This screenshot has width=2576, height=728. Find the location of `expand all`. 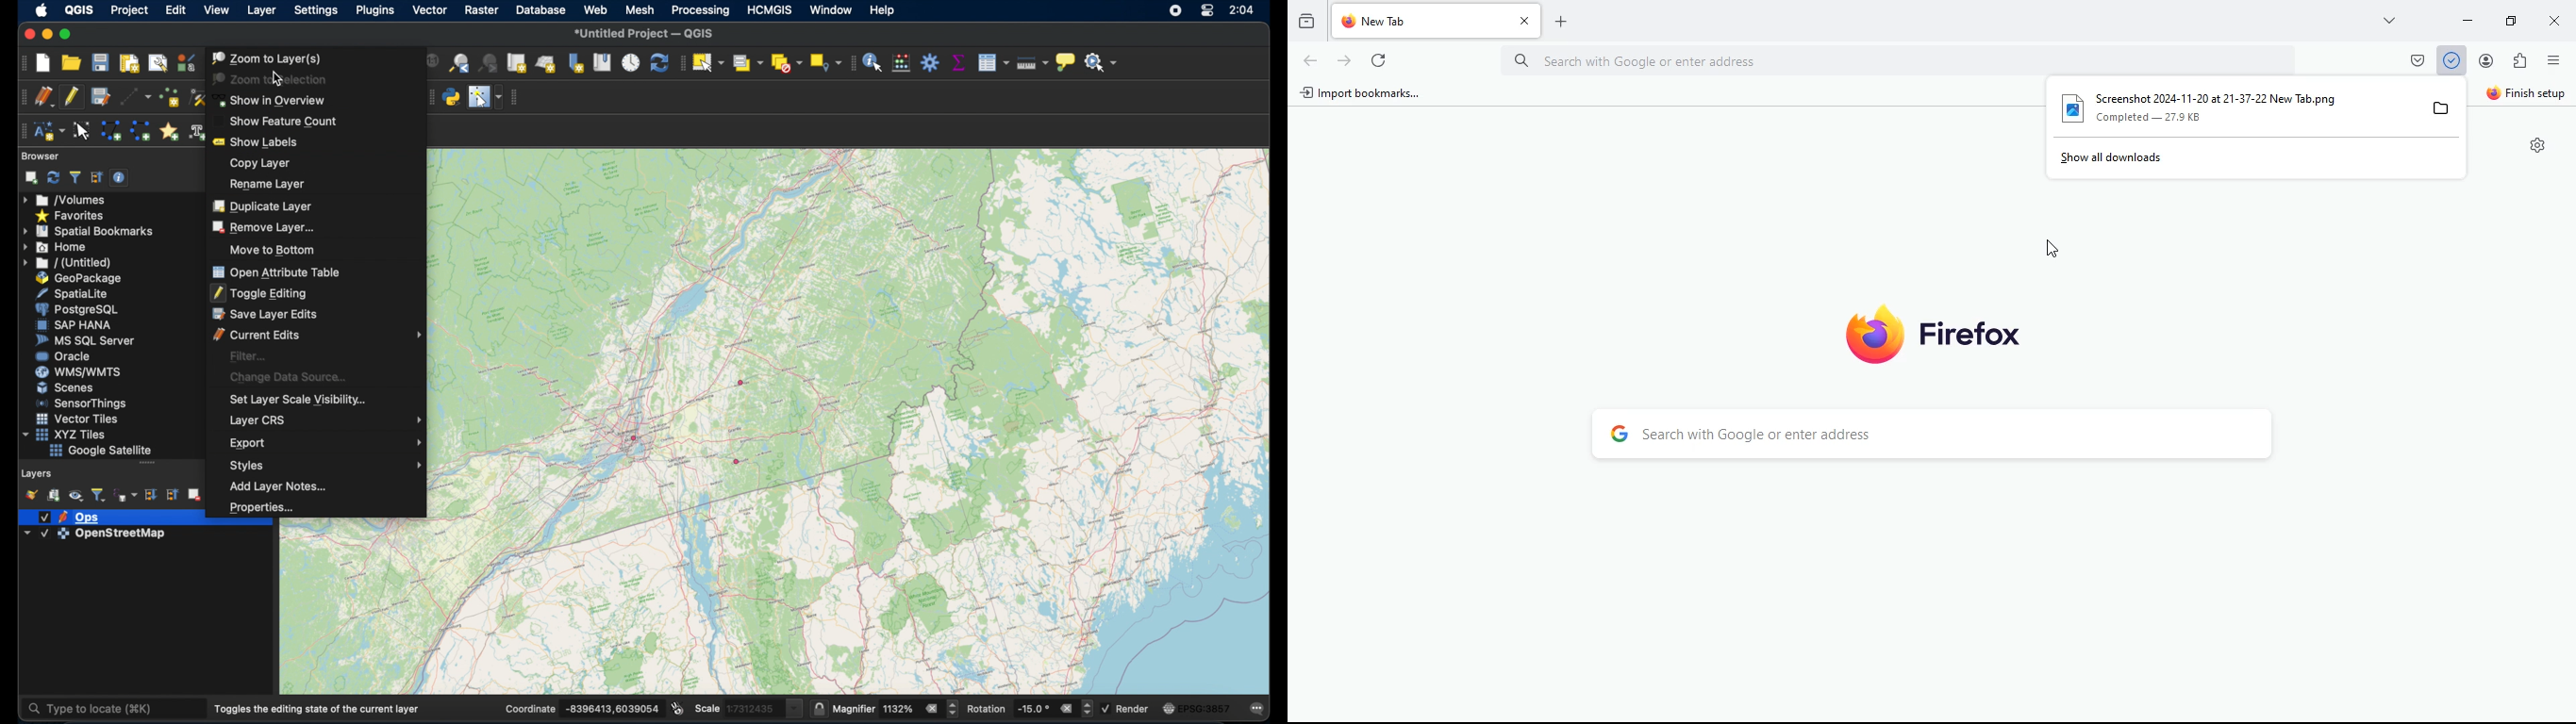

expand all is located at coordinates (150, 494).